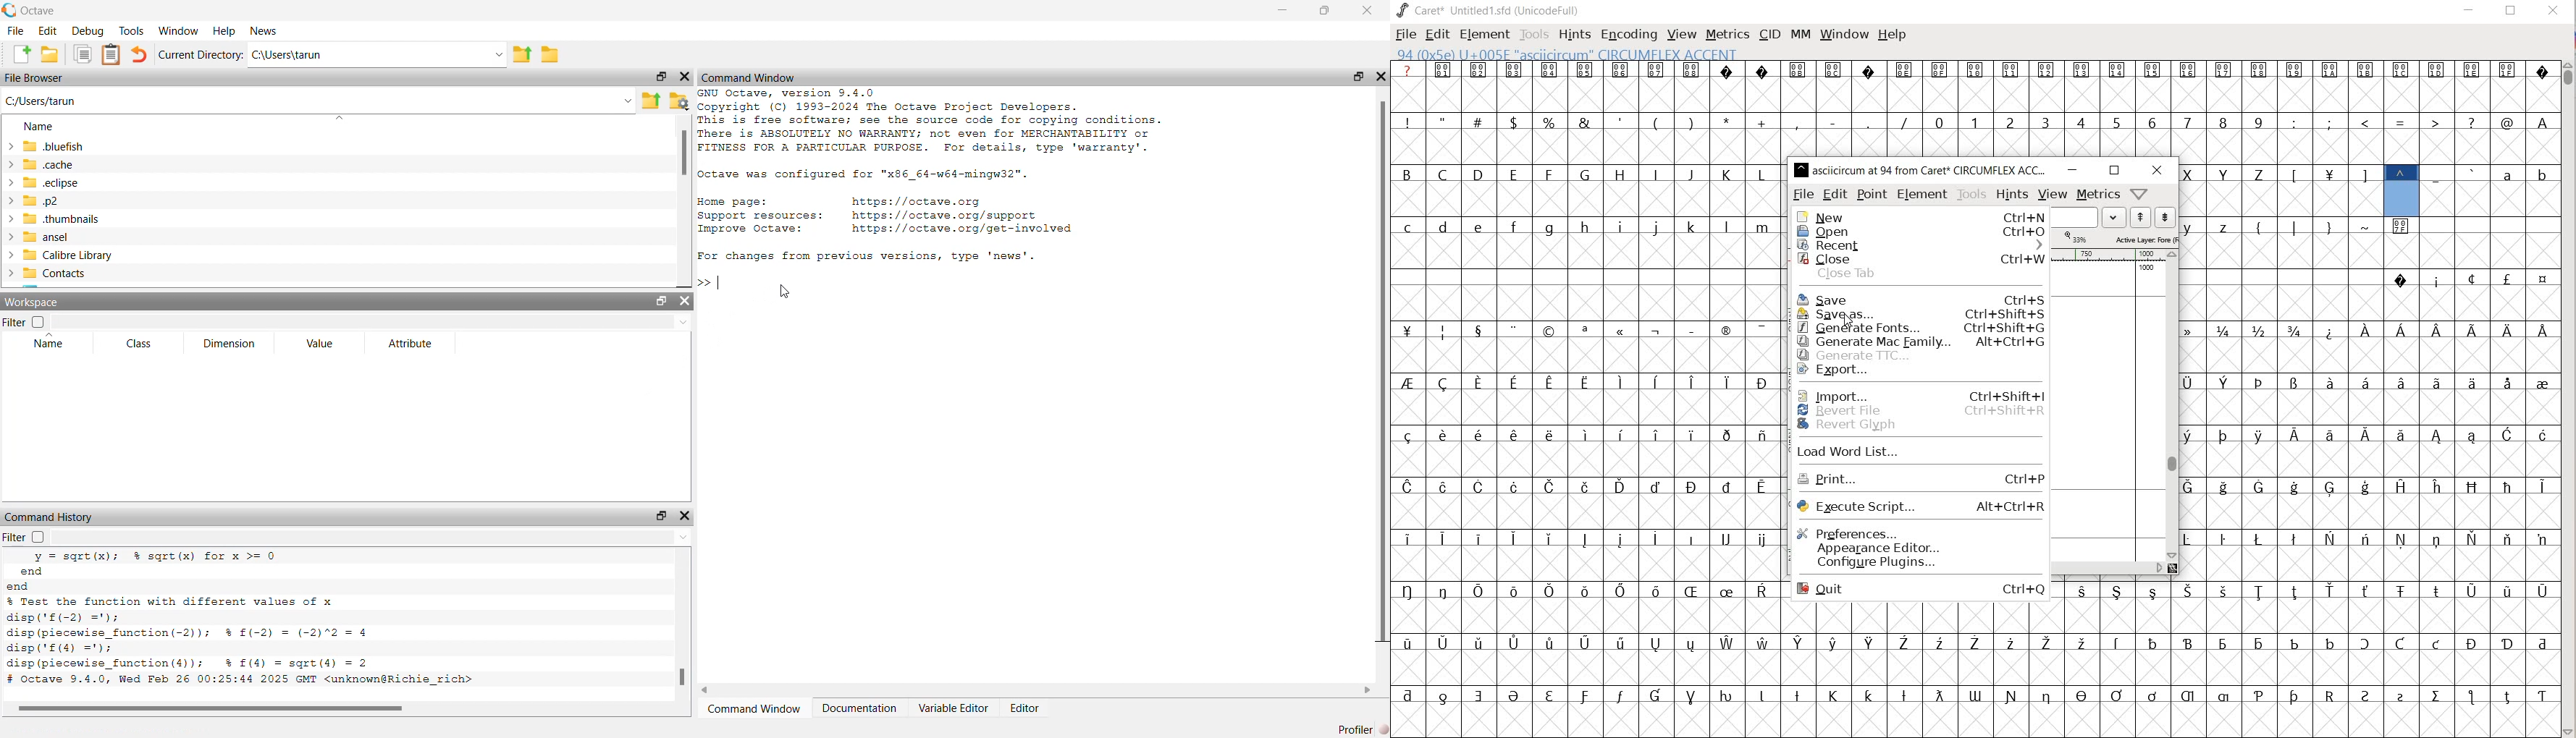 This screenshot has height=756, width=2576. I want to click on point, so click(1872, 193).